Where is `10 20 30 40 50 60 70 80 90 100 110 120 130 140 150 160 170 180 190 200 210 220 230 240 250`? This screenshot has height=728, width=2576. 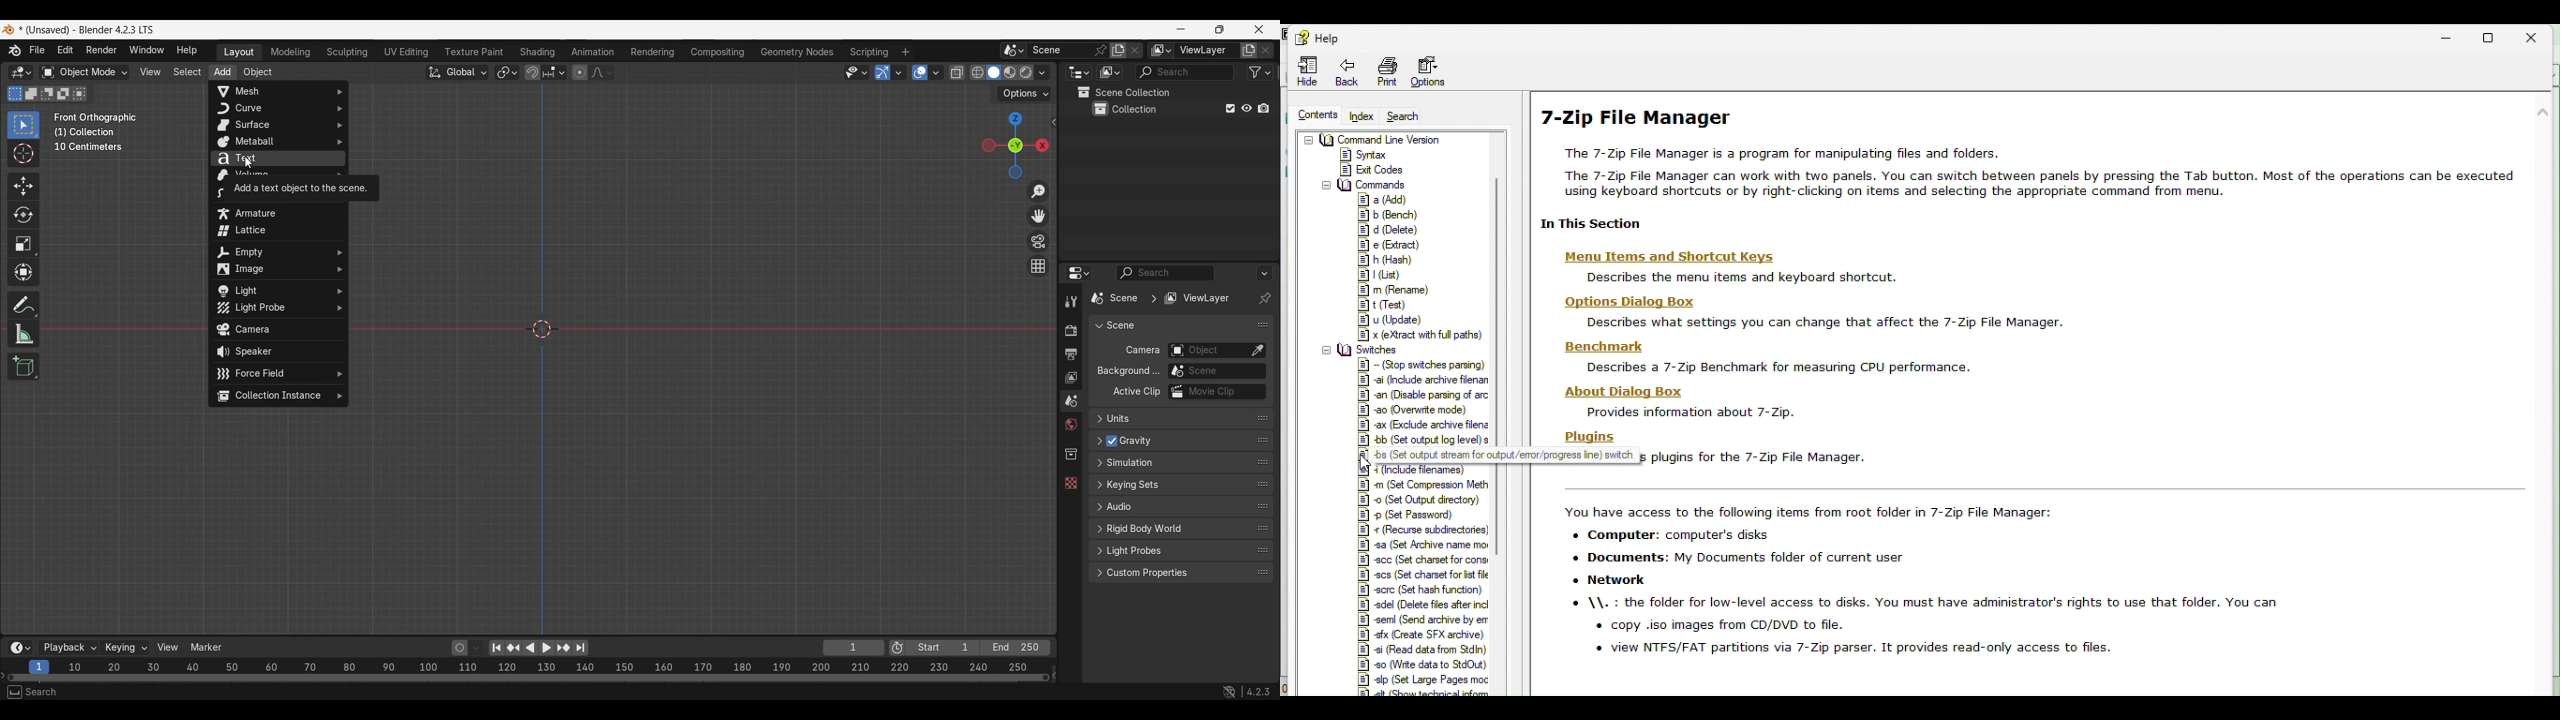 10 20 30 40 50 60 70 80 90 100 110 120 130 140 150 160 170 180 190 200 210 220 230 240 250 is located at coordinates (551, 665).